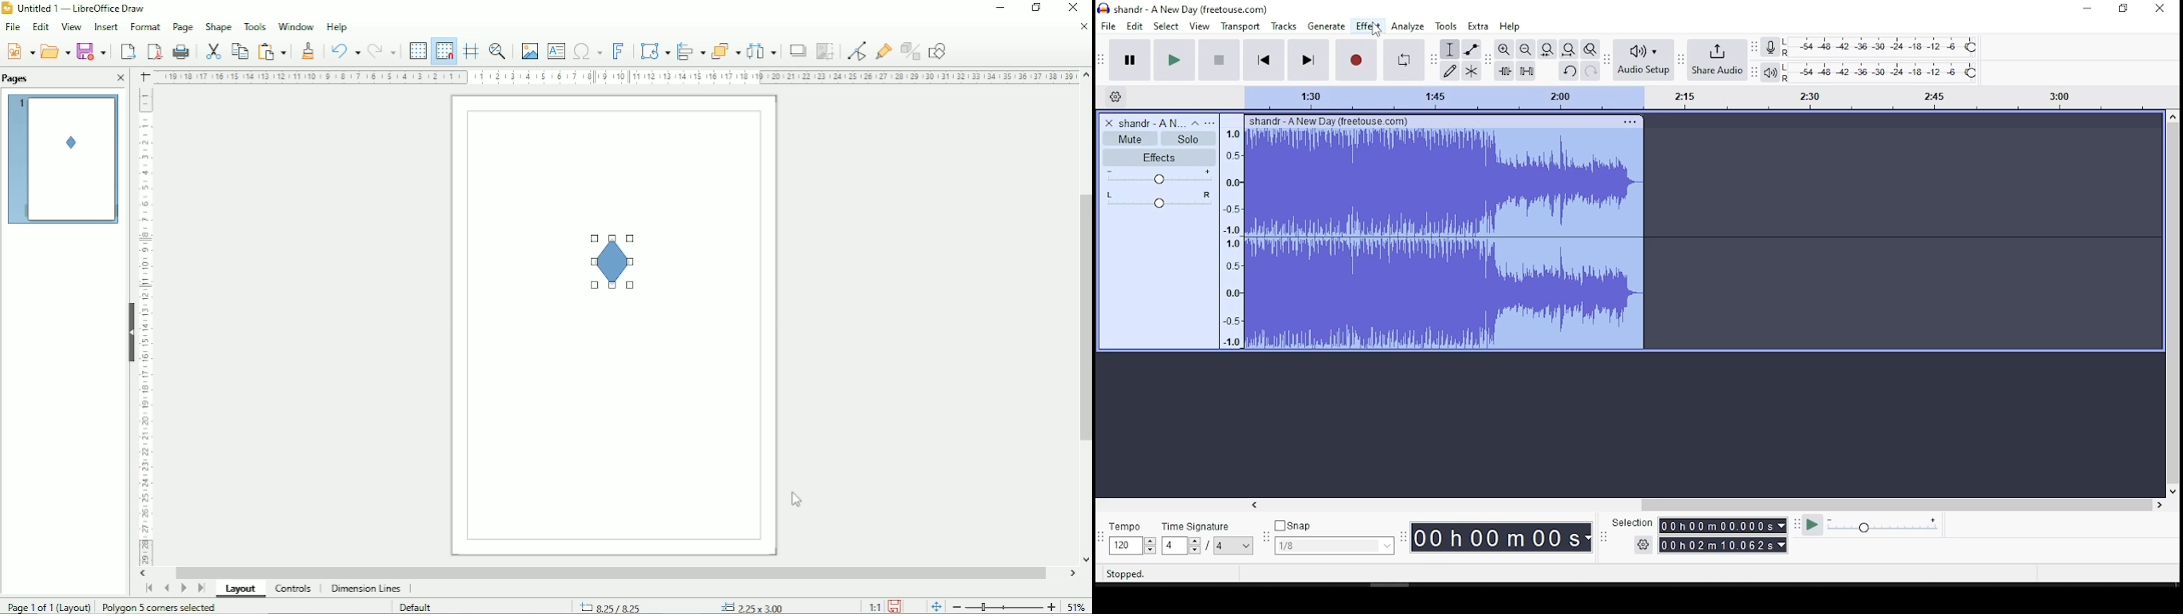 This screenshot has height=616, width=2184. Describe the element at coordinates (105, 27) in the screenshot. I see `Insert` at that location.